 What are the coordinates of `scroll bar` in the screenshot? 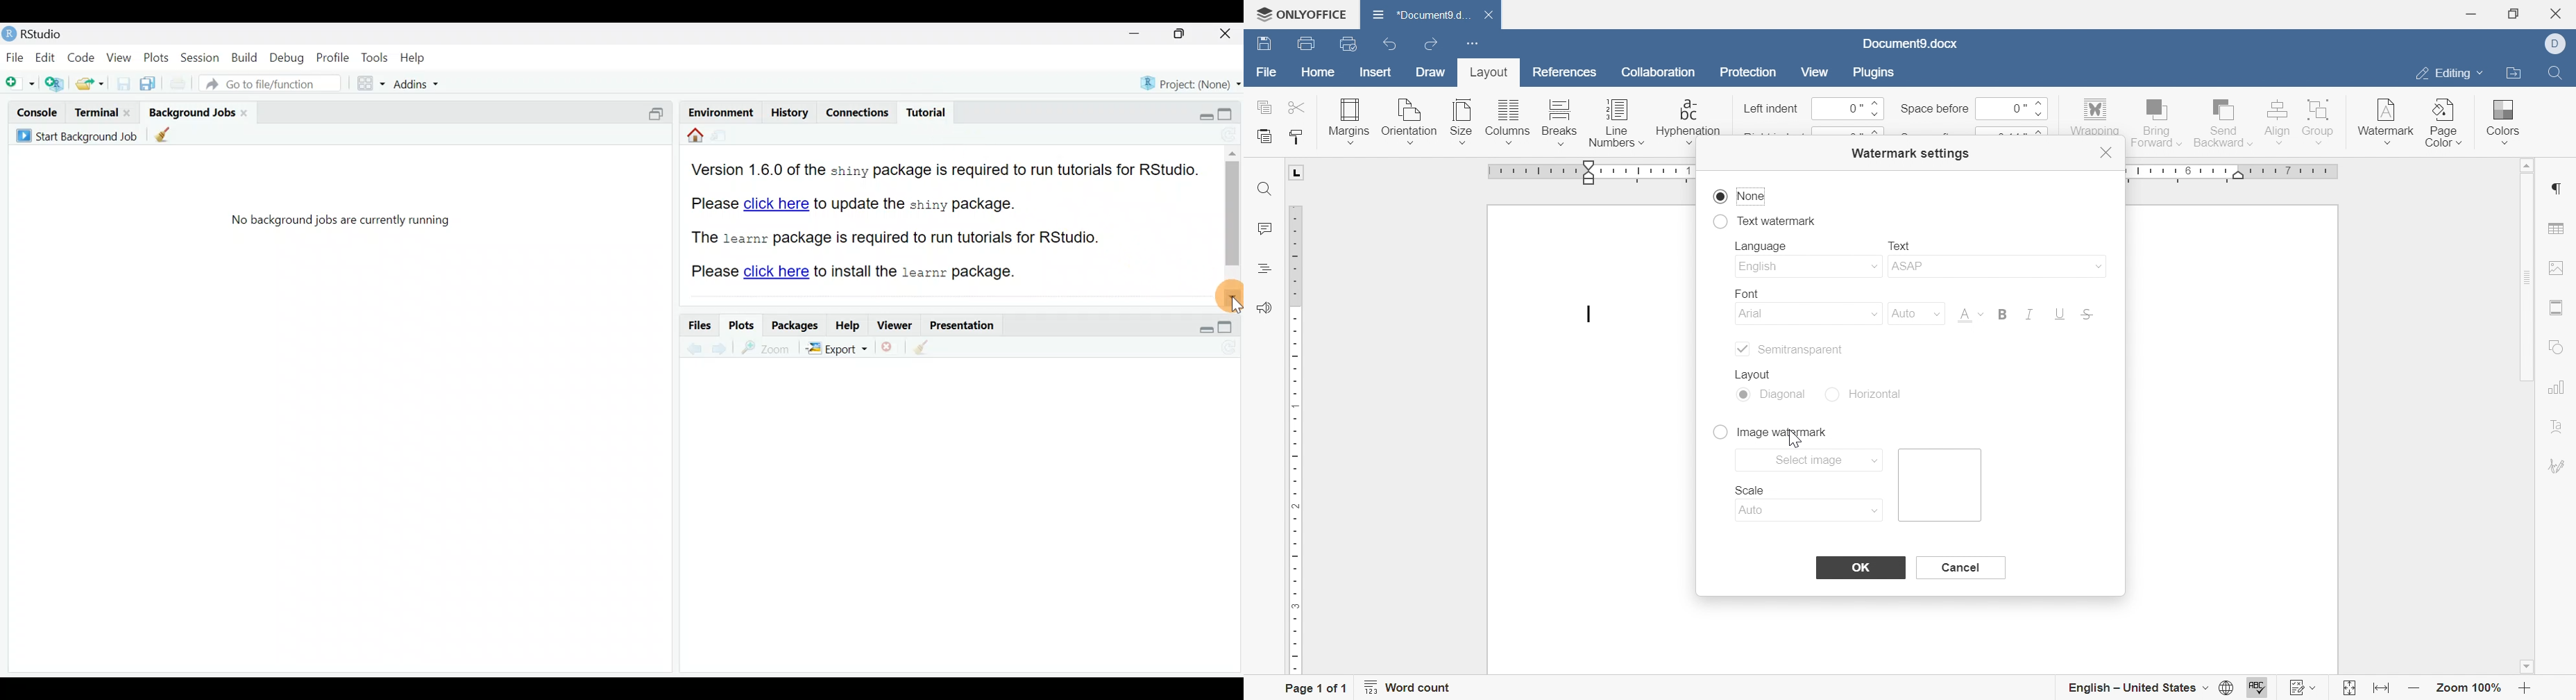 It's located at (2525, 277).